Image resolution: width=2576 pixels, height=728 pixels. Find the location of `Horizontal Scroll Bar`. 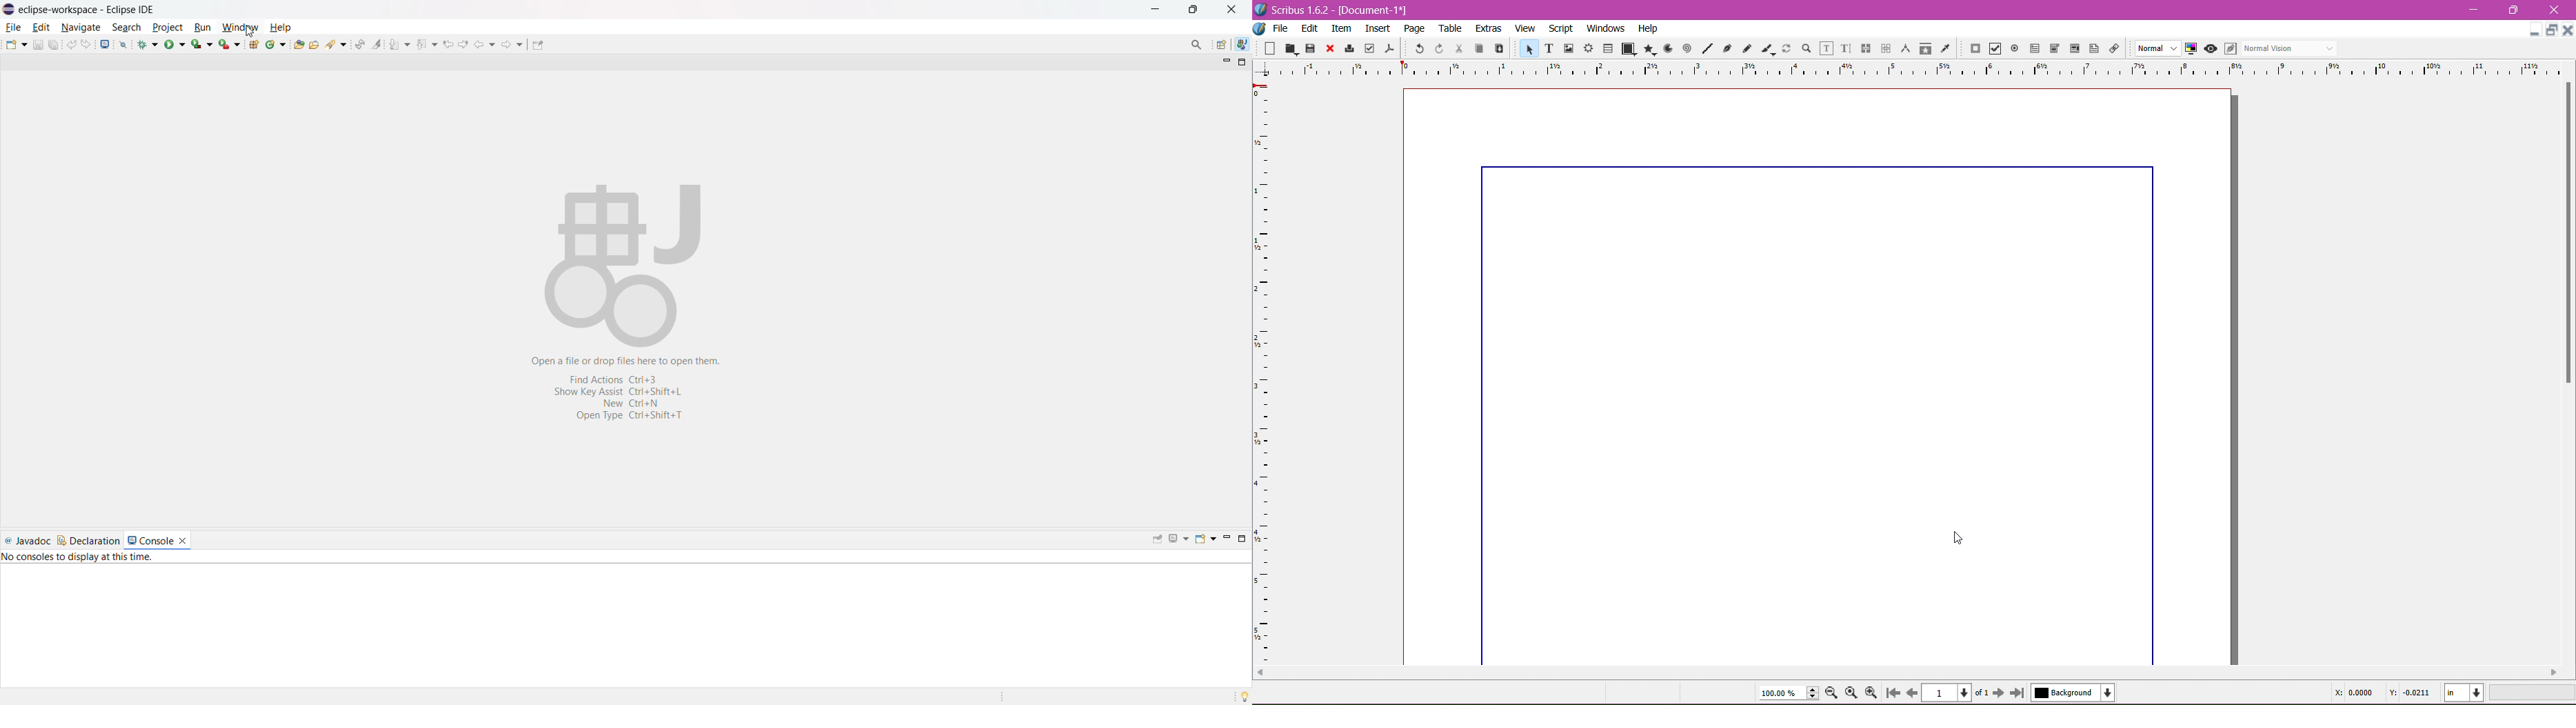

Horizontal Scroll Bar is located at coordinates (1907, 673).